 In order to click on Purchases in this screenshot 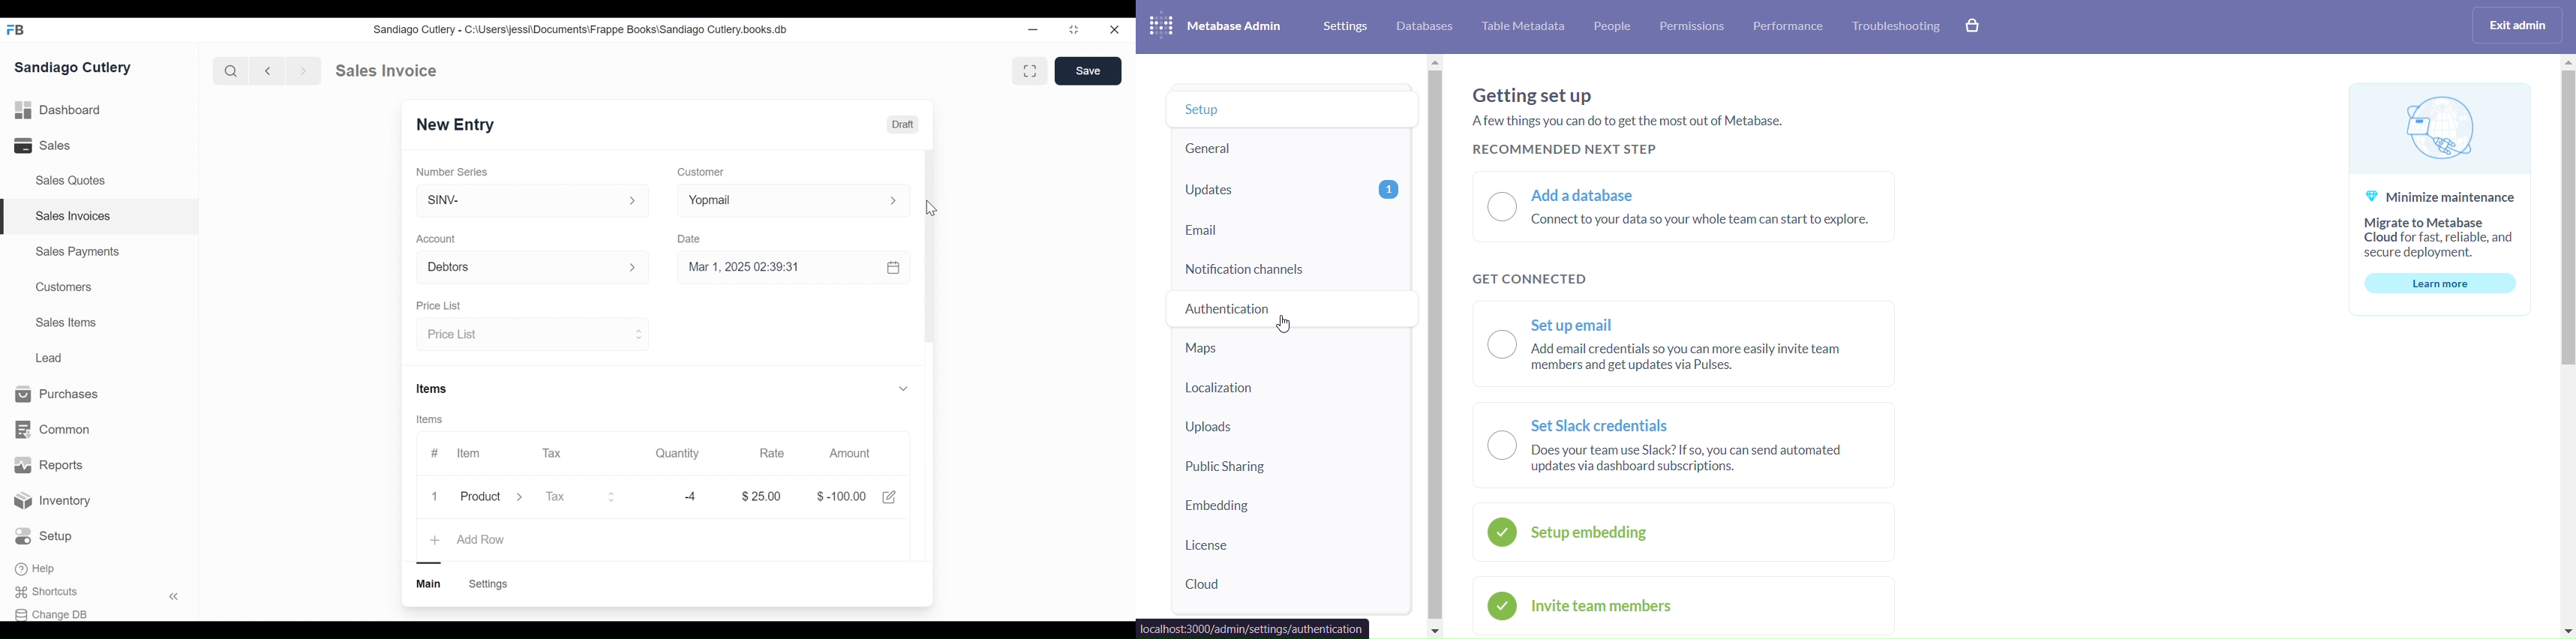, I will do `click(57, 393)`.